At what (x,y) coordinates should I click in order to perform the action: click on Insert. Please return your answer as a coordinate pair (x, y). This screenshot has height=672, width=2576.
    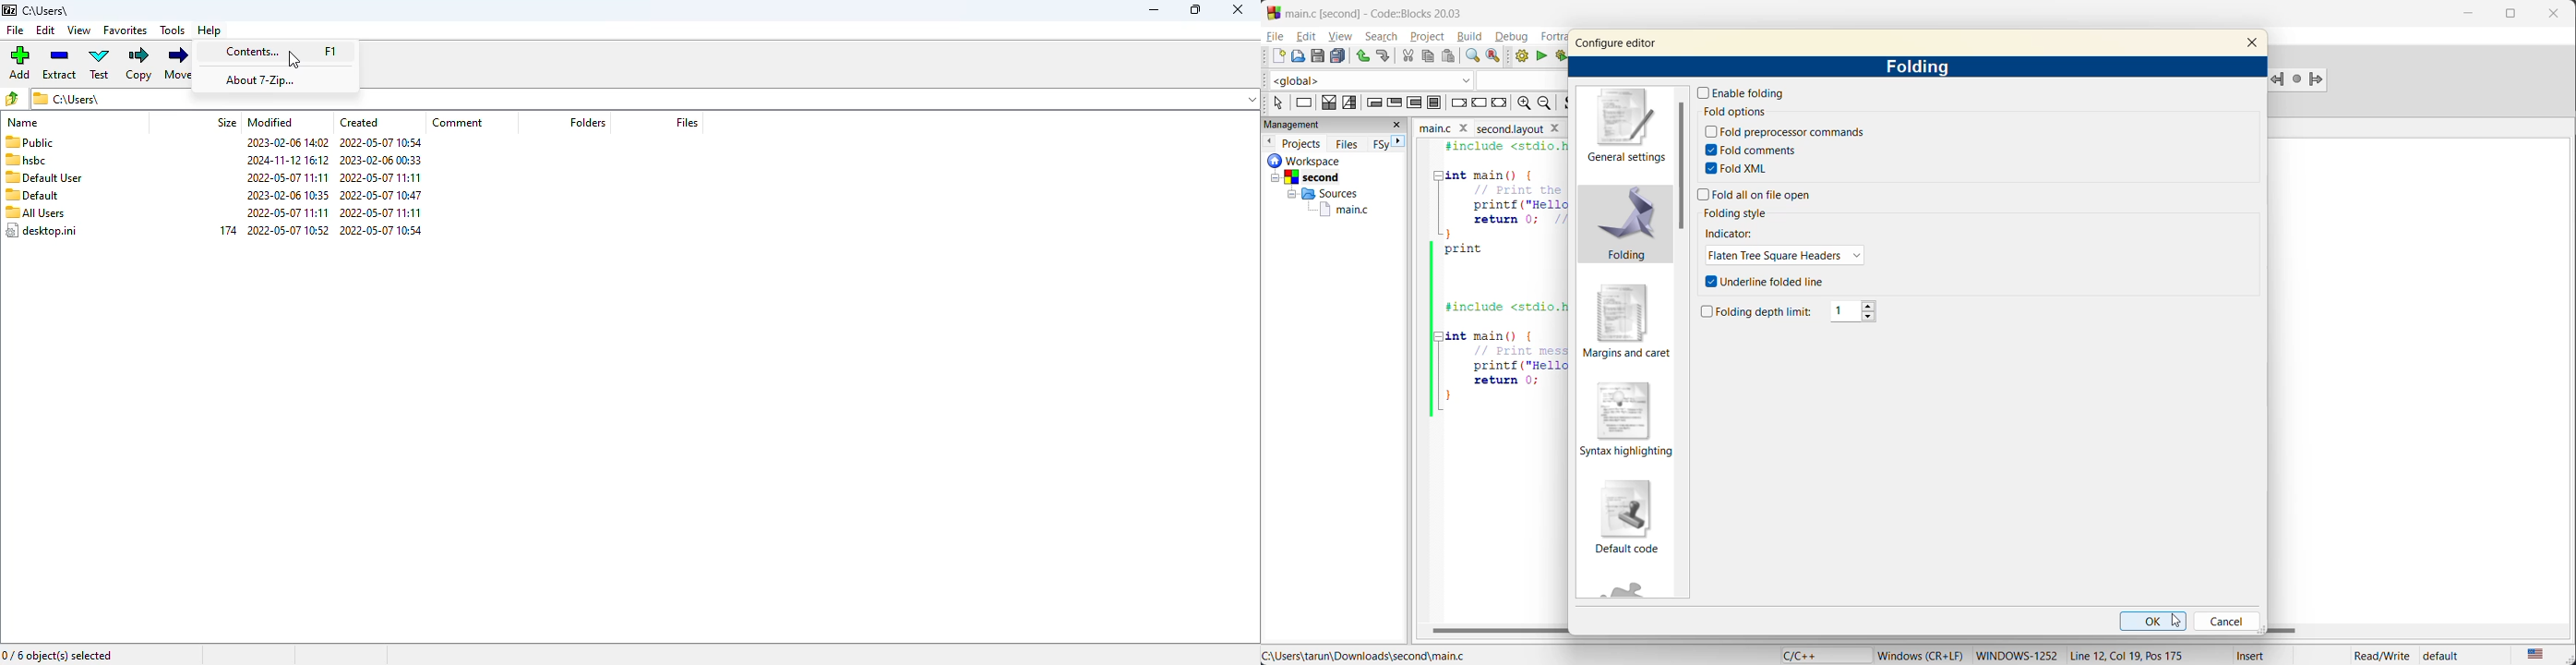
    Looking at the image, I should click on (2260, 653).